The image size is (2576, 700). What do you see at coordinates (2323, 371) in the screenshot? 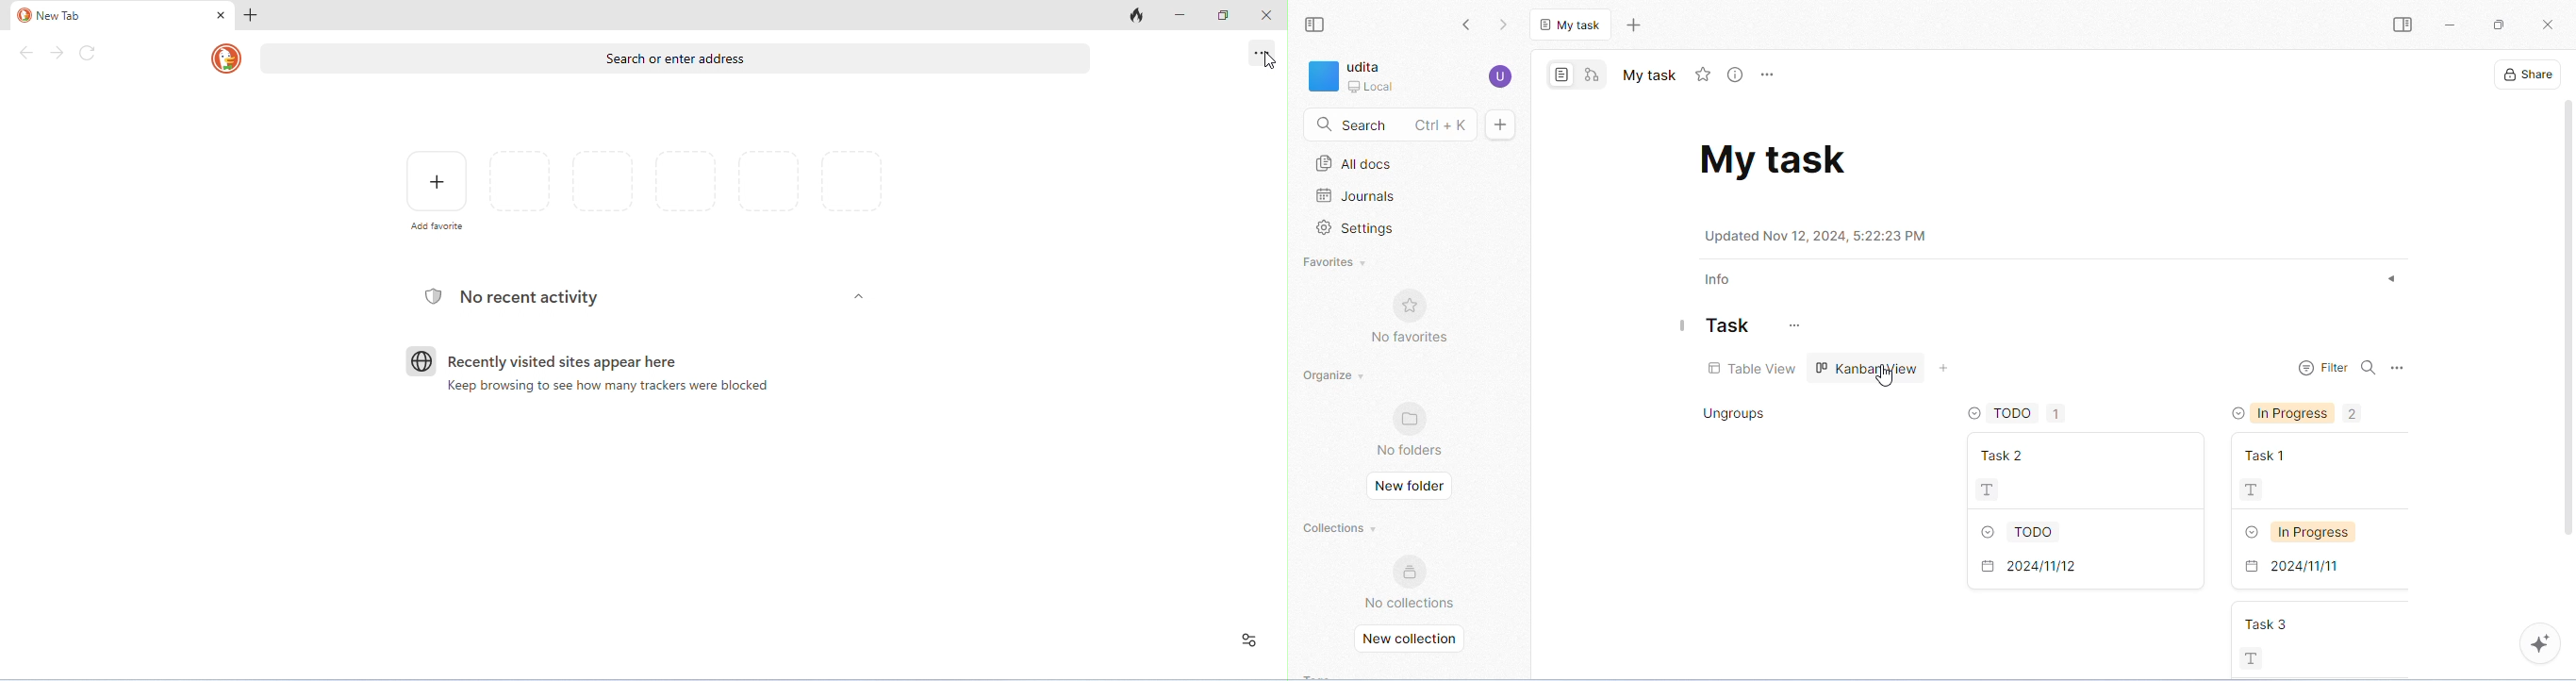
I see `Filter` at bounding box center [2323, 371].